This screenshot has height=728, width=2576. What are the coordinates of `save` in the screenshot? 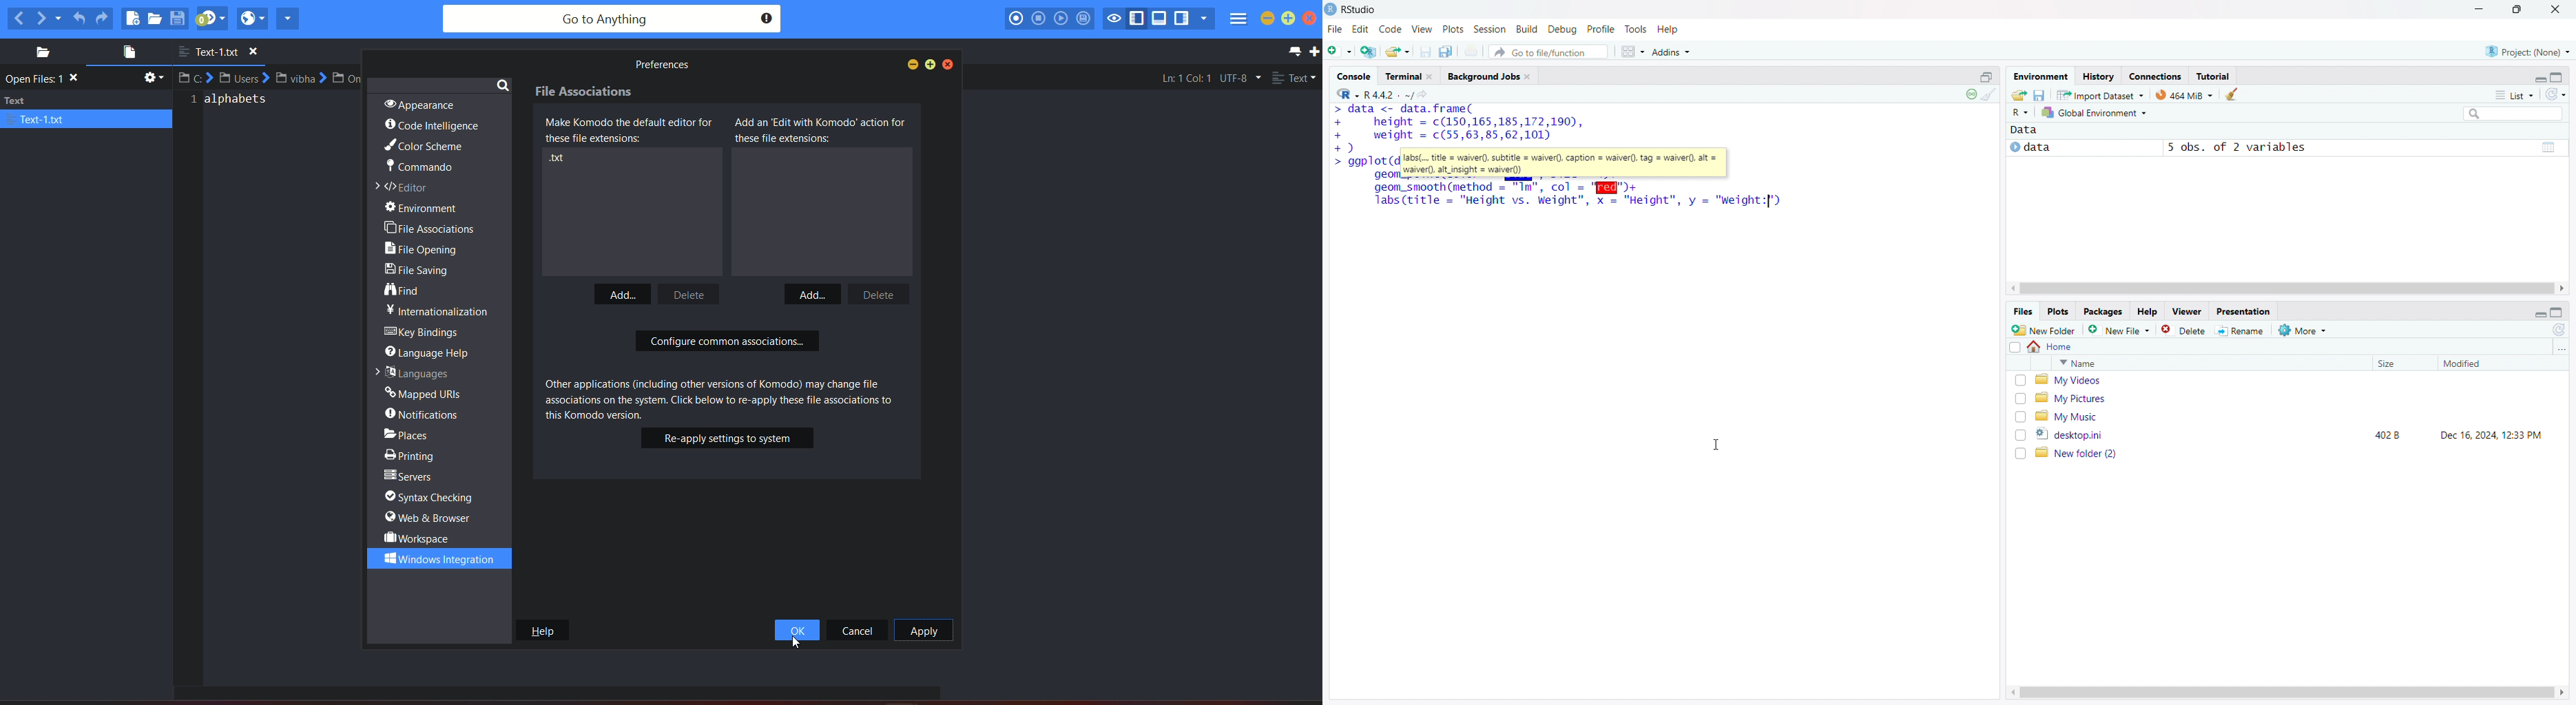 It's located at (1426, 52).